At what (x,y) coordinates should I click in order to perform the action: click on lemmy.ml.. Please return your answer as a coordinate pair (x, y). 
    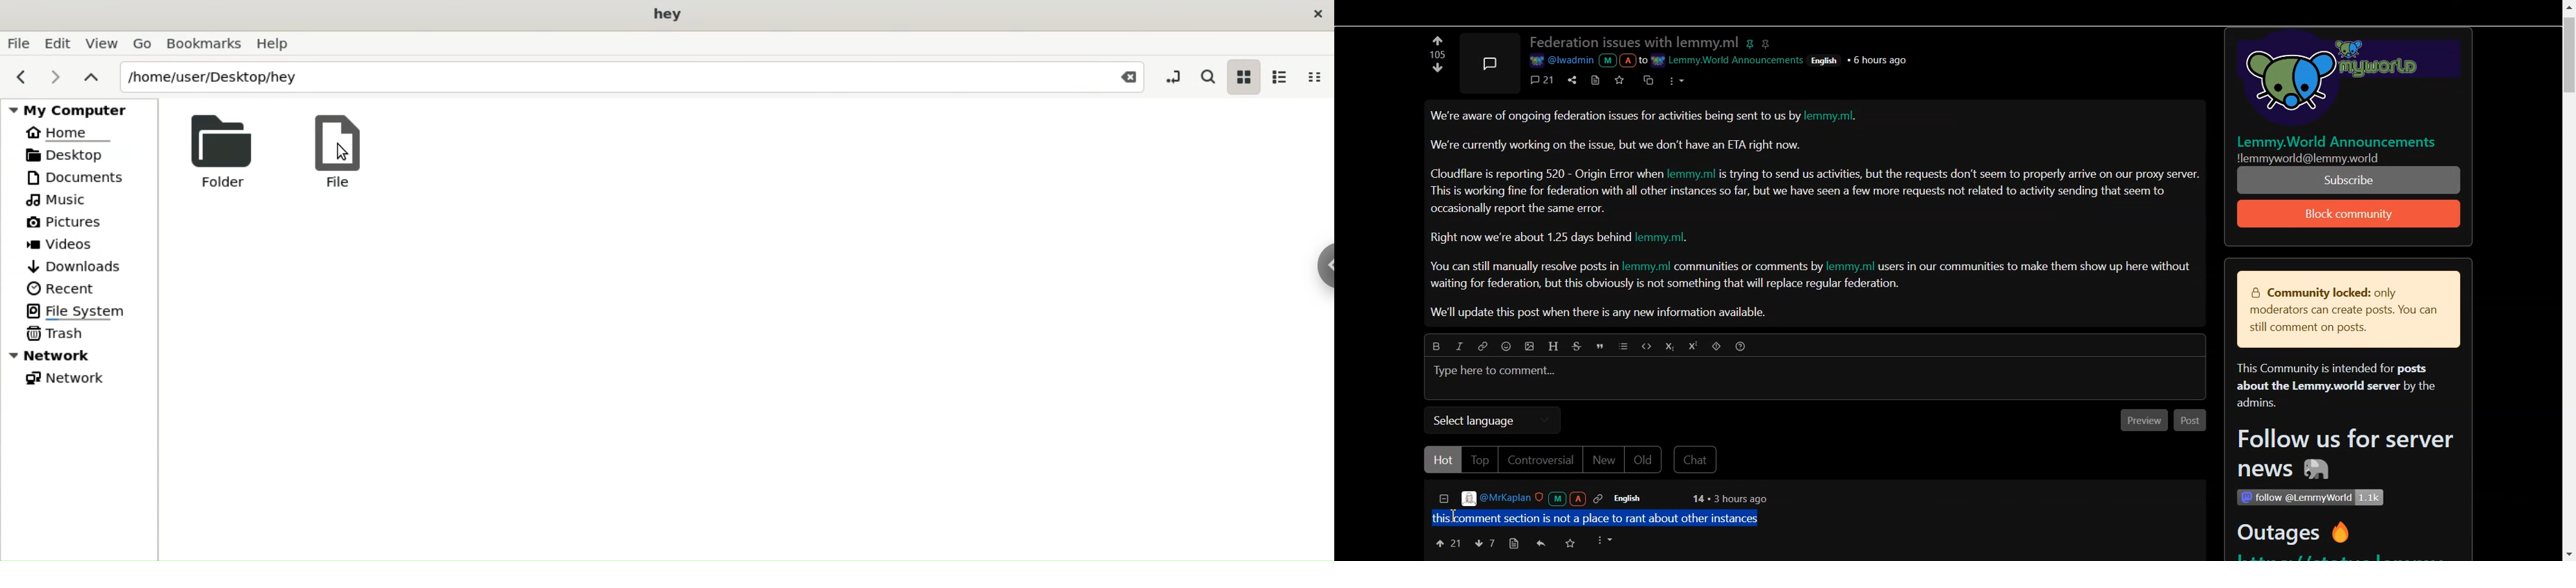
    Looking at the image, I should click on (1837, 118).